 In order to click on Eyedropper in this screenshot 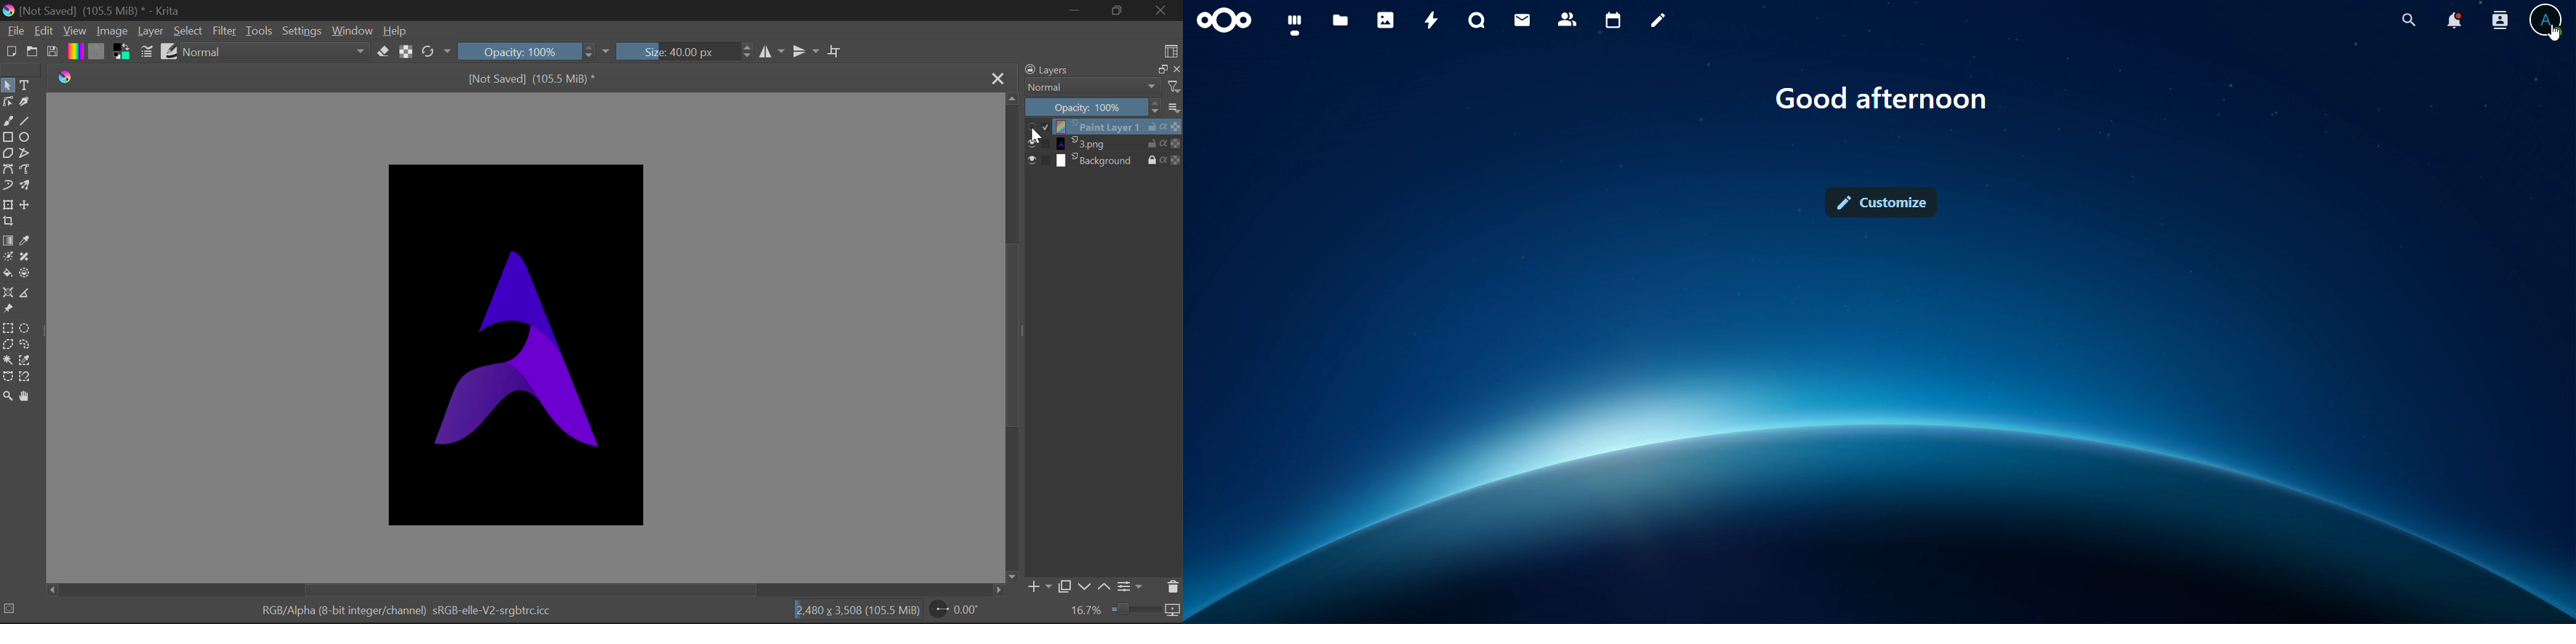, I will do `click(27, 240)`.